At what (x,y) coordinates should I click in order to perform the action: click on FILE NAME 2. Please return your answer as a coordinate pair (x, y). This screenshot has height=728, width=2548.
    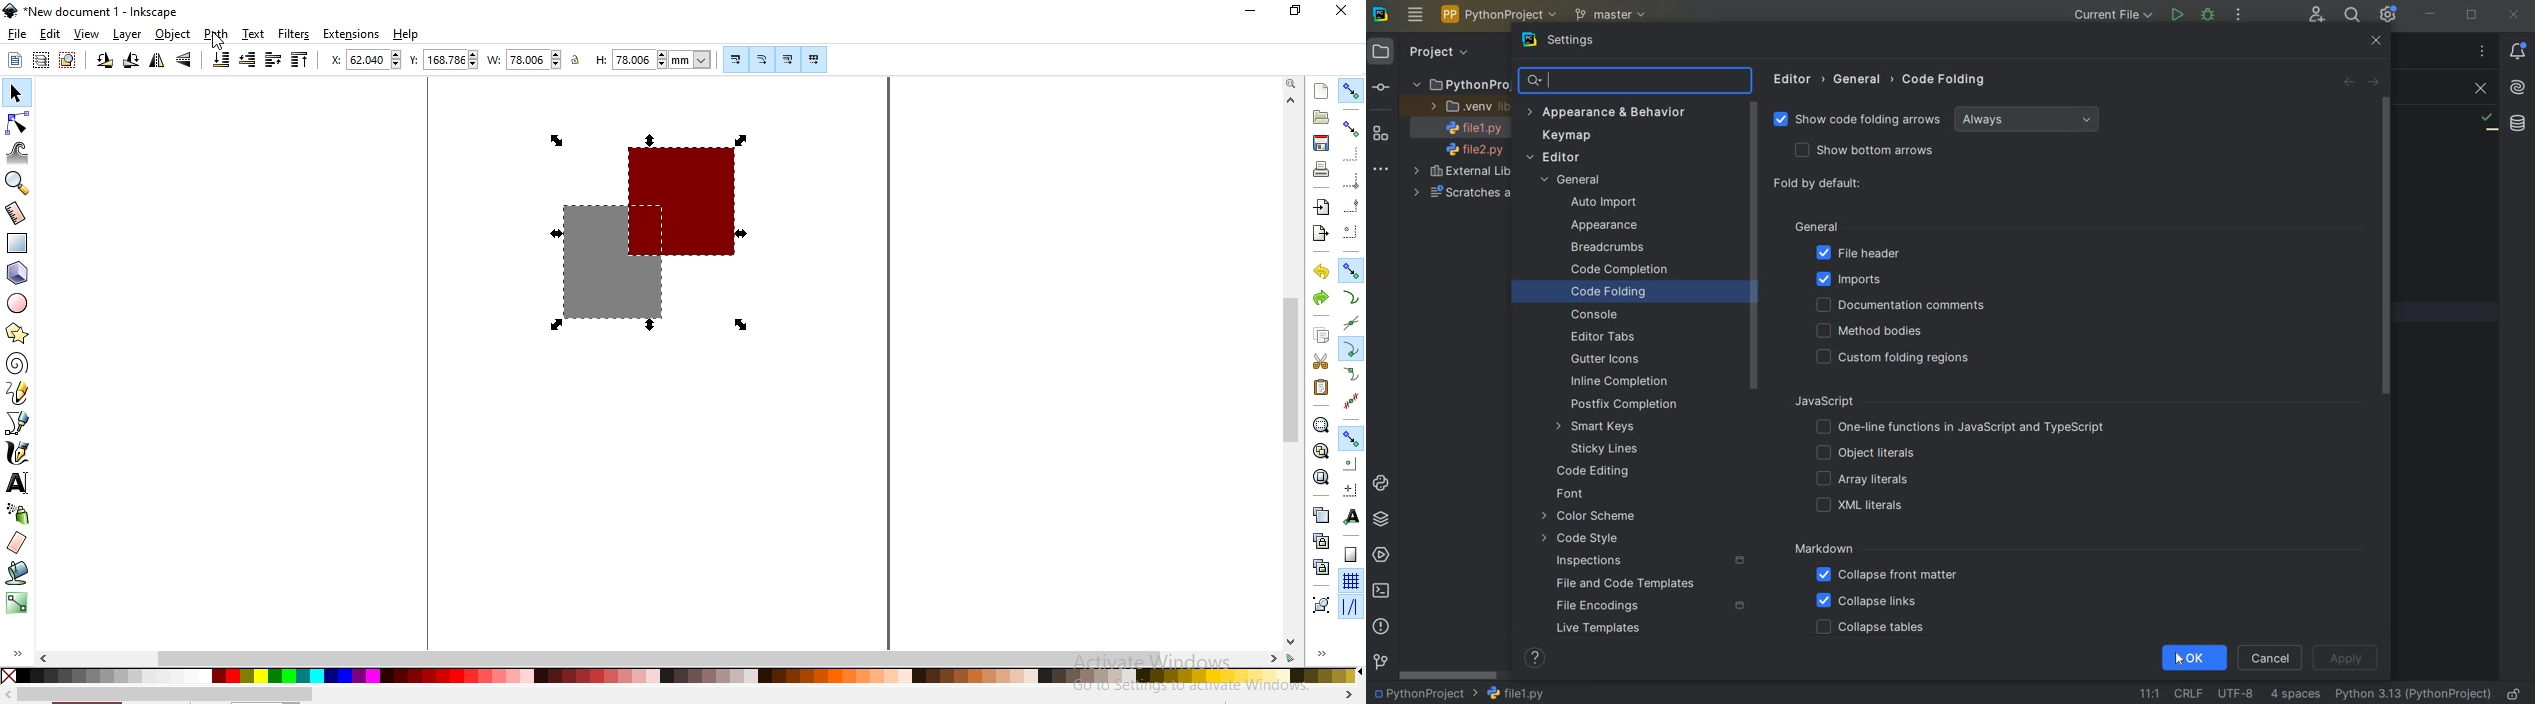
    Looking at the image, I should click on (1468, 151).